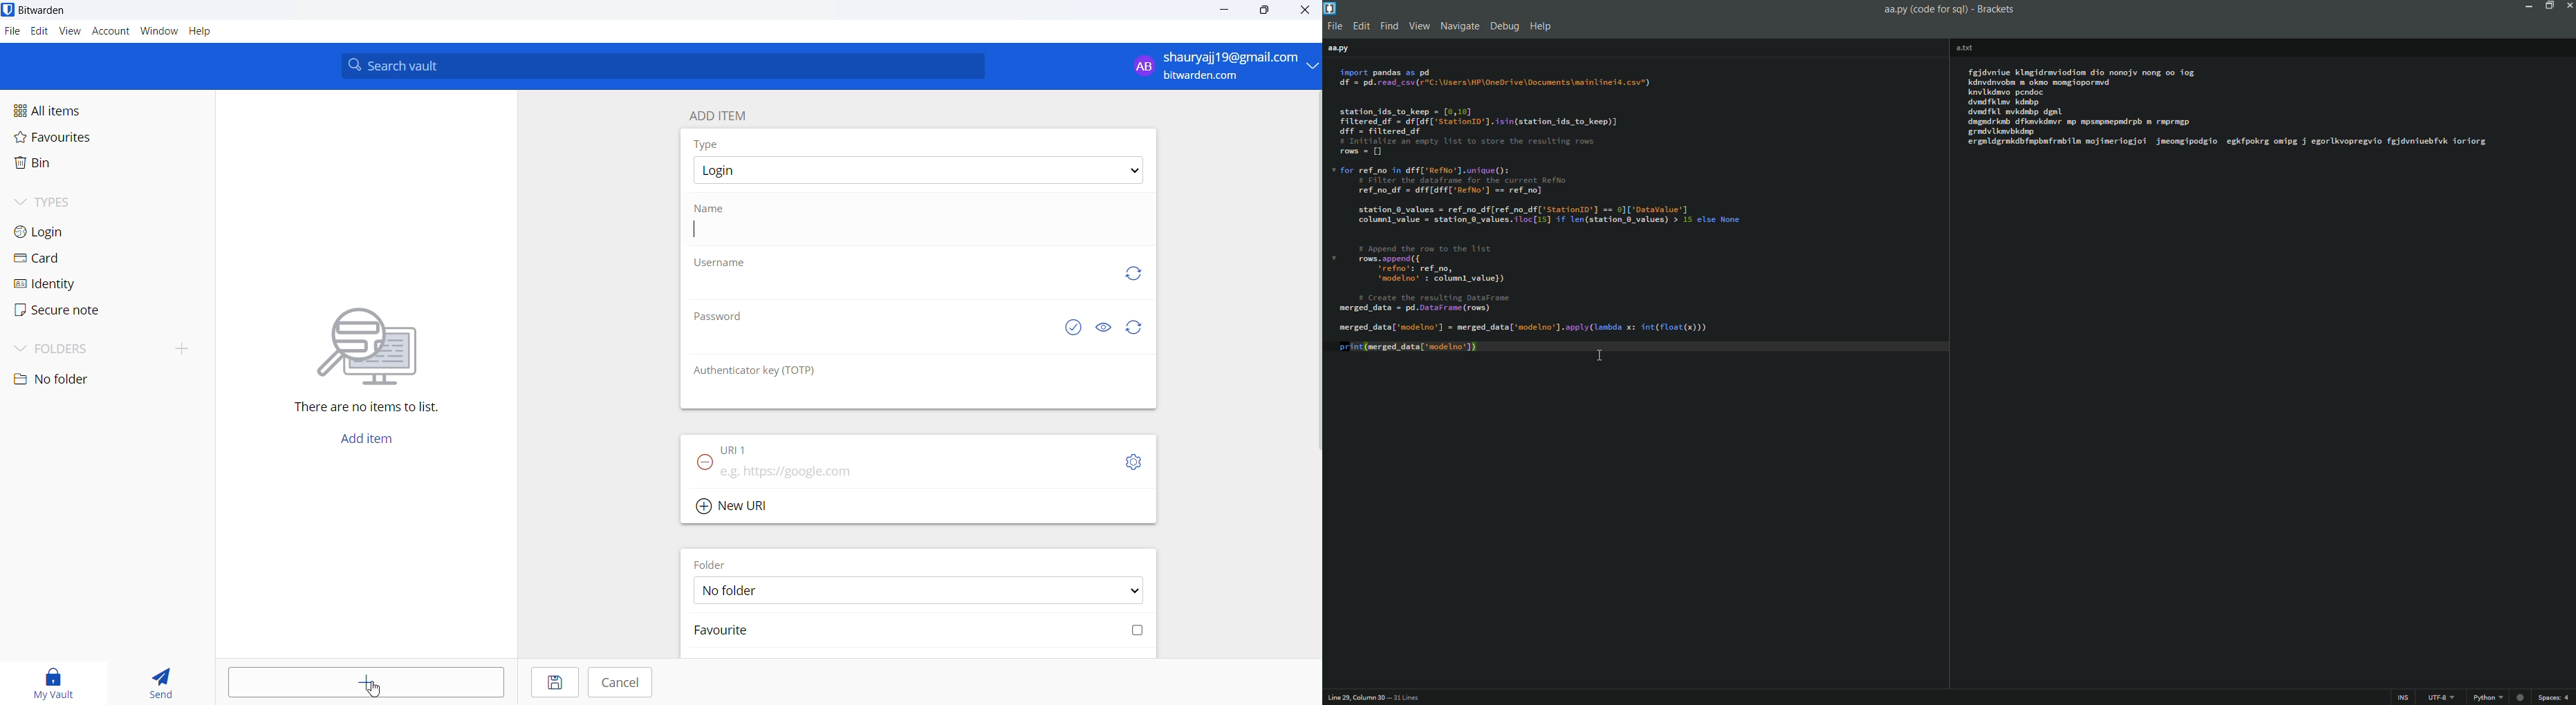  Describe the element at coordinates (736, 449) in the screenshot. I see `URL 1` at that location.